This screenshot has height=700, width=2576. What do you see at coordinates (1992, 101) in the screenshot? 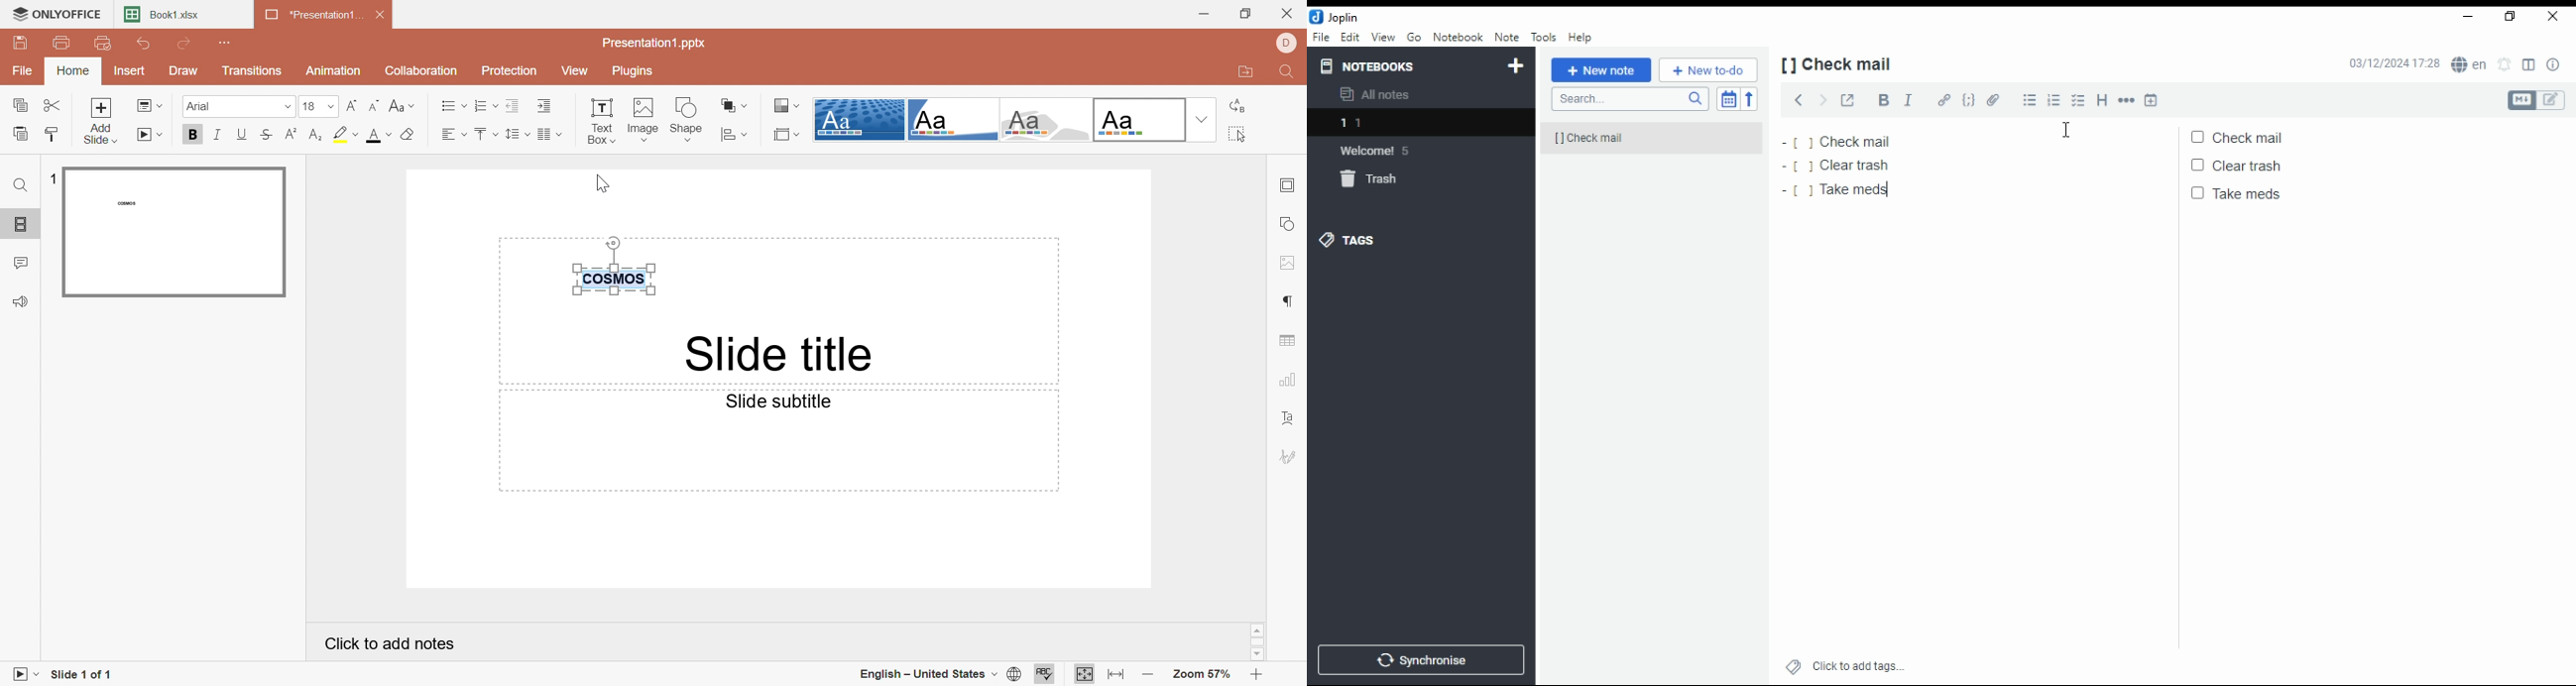
I see `attach file` at bounding box center [1992, 101].